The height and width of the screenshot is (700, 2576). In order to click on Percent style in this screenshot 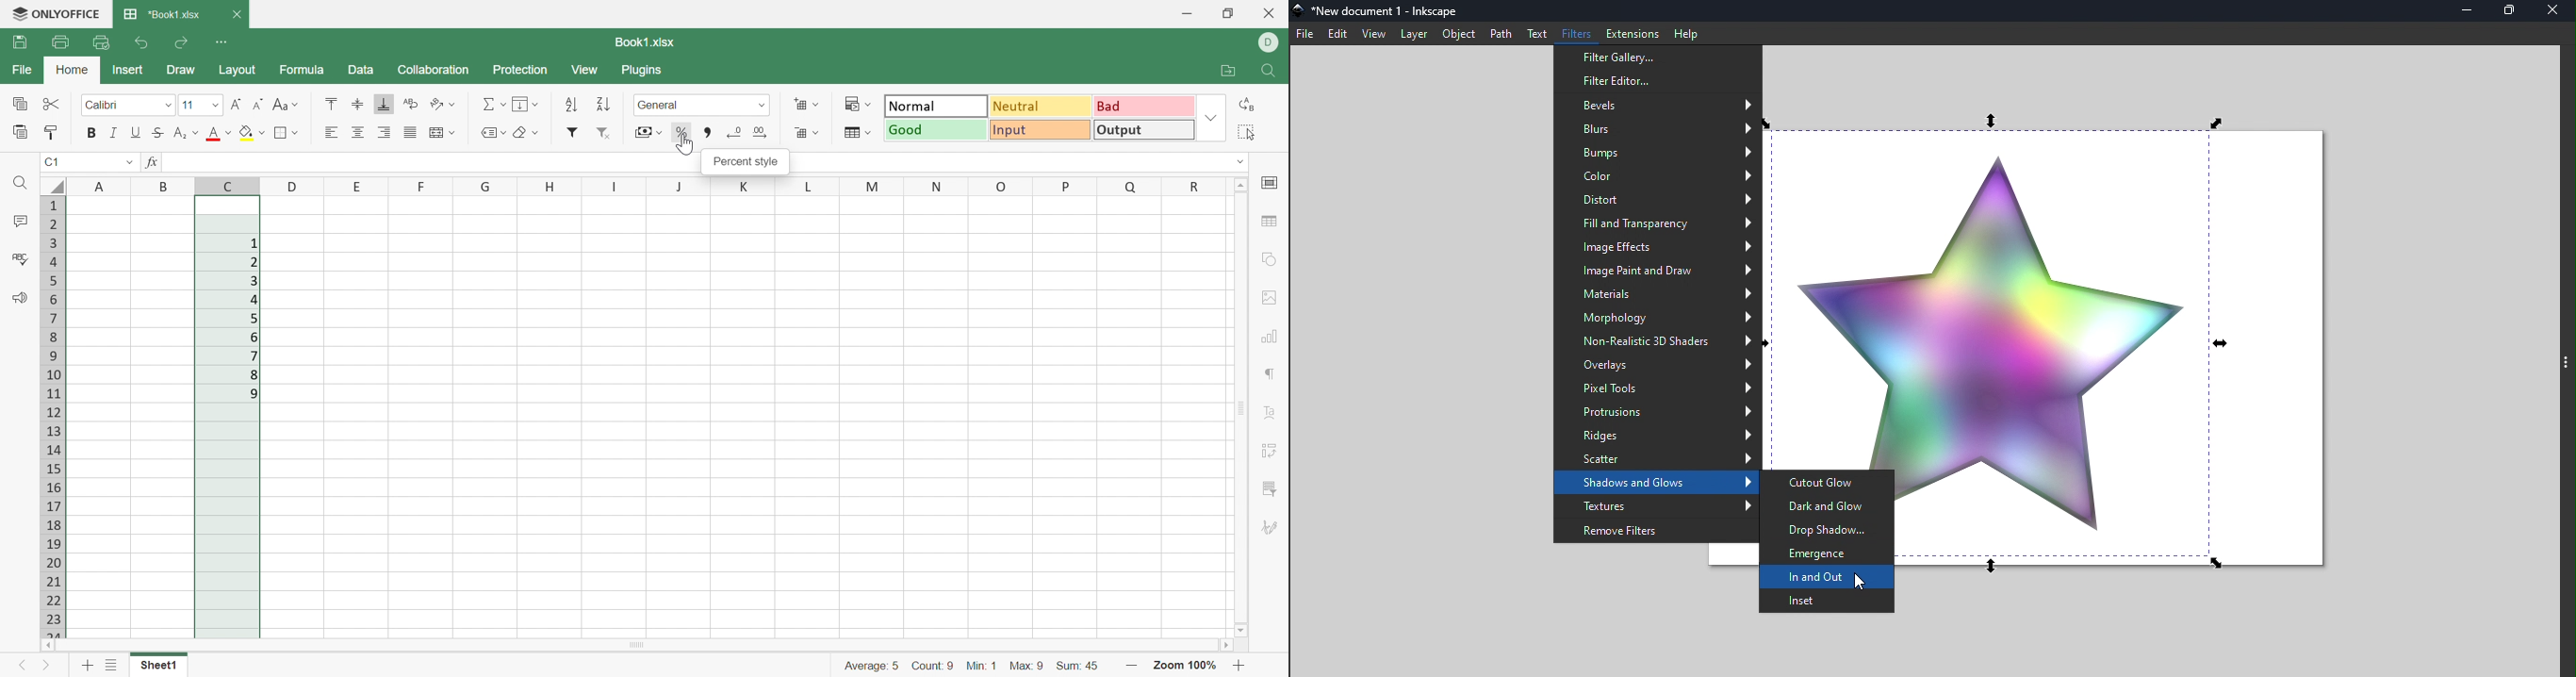, I will do `click(749, 163)`.